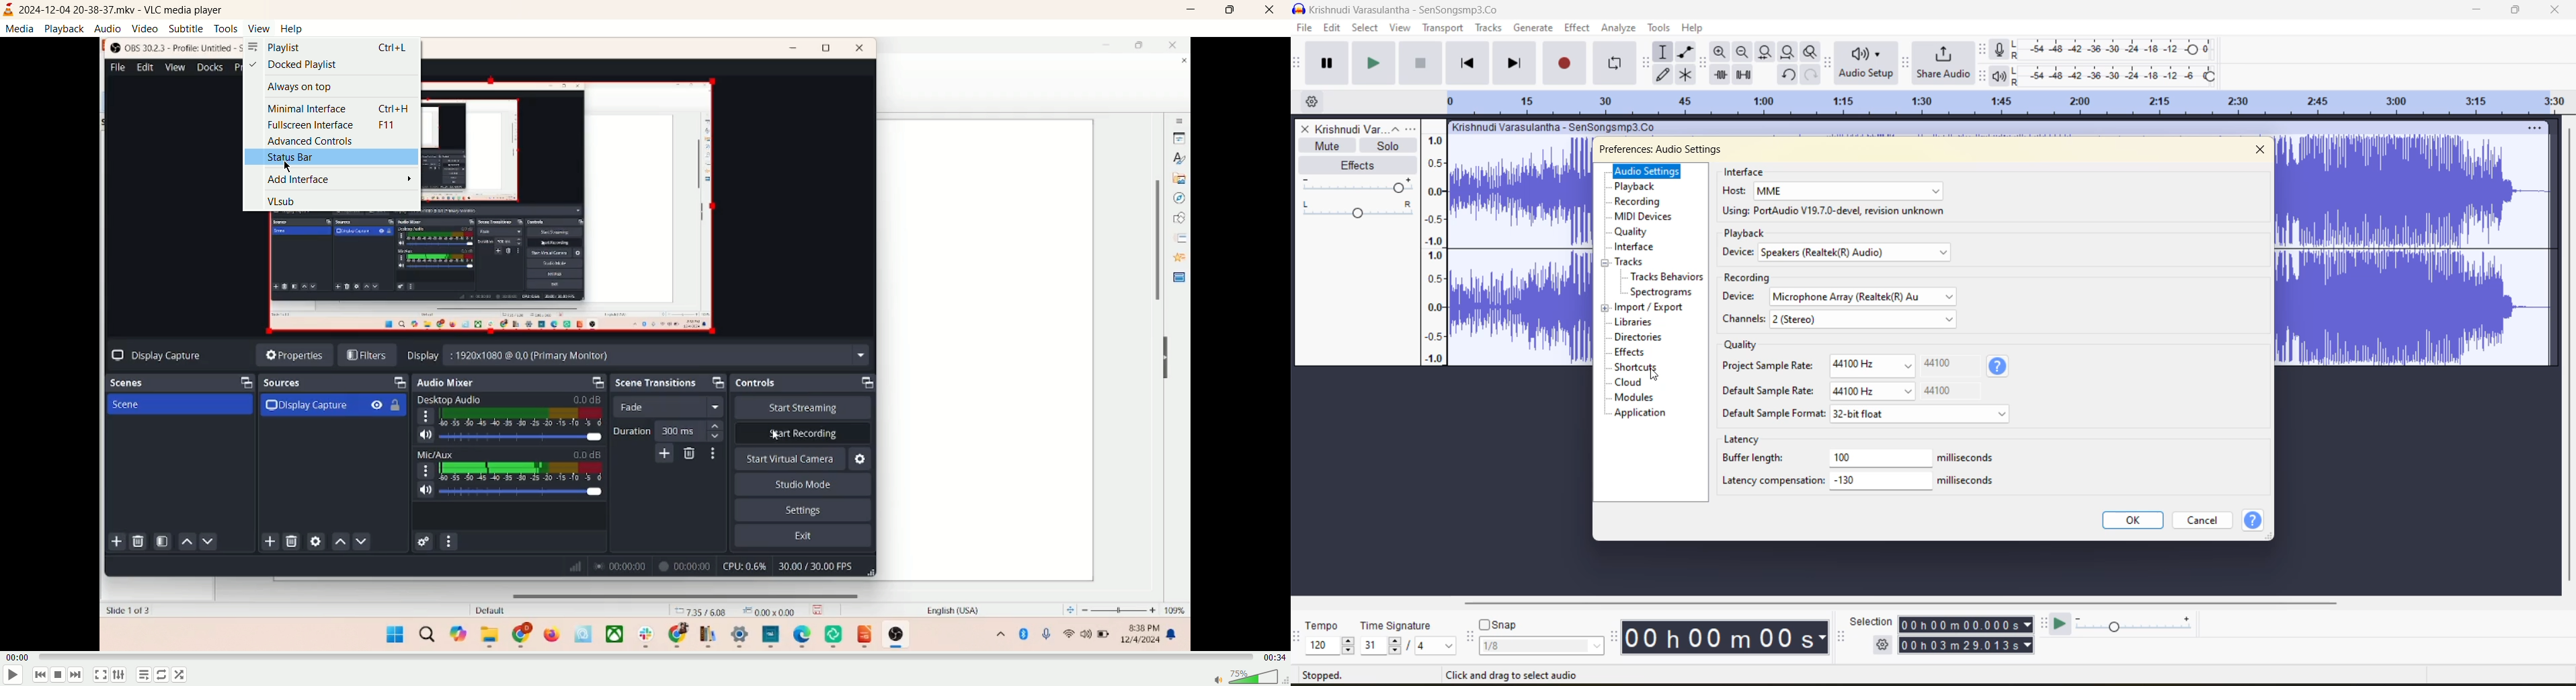 Image resolution: width=2576 pixels, height=700 pixels. I want to click on pan, so click(1359, 186).